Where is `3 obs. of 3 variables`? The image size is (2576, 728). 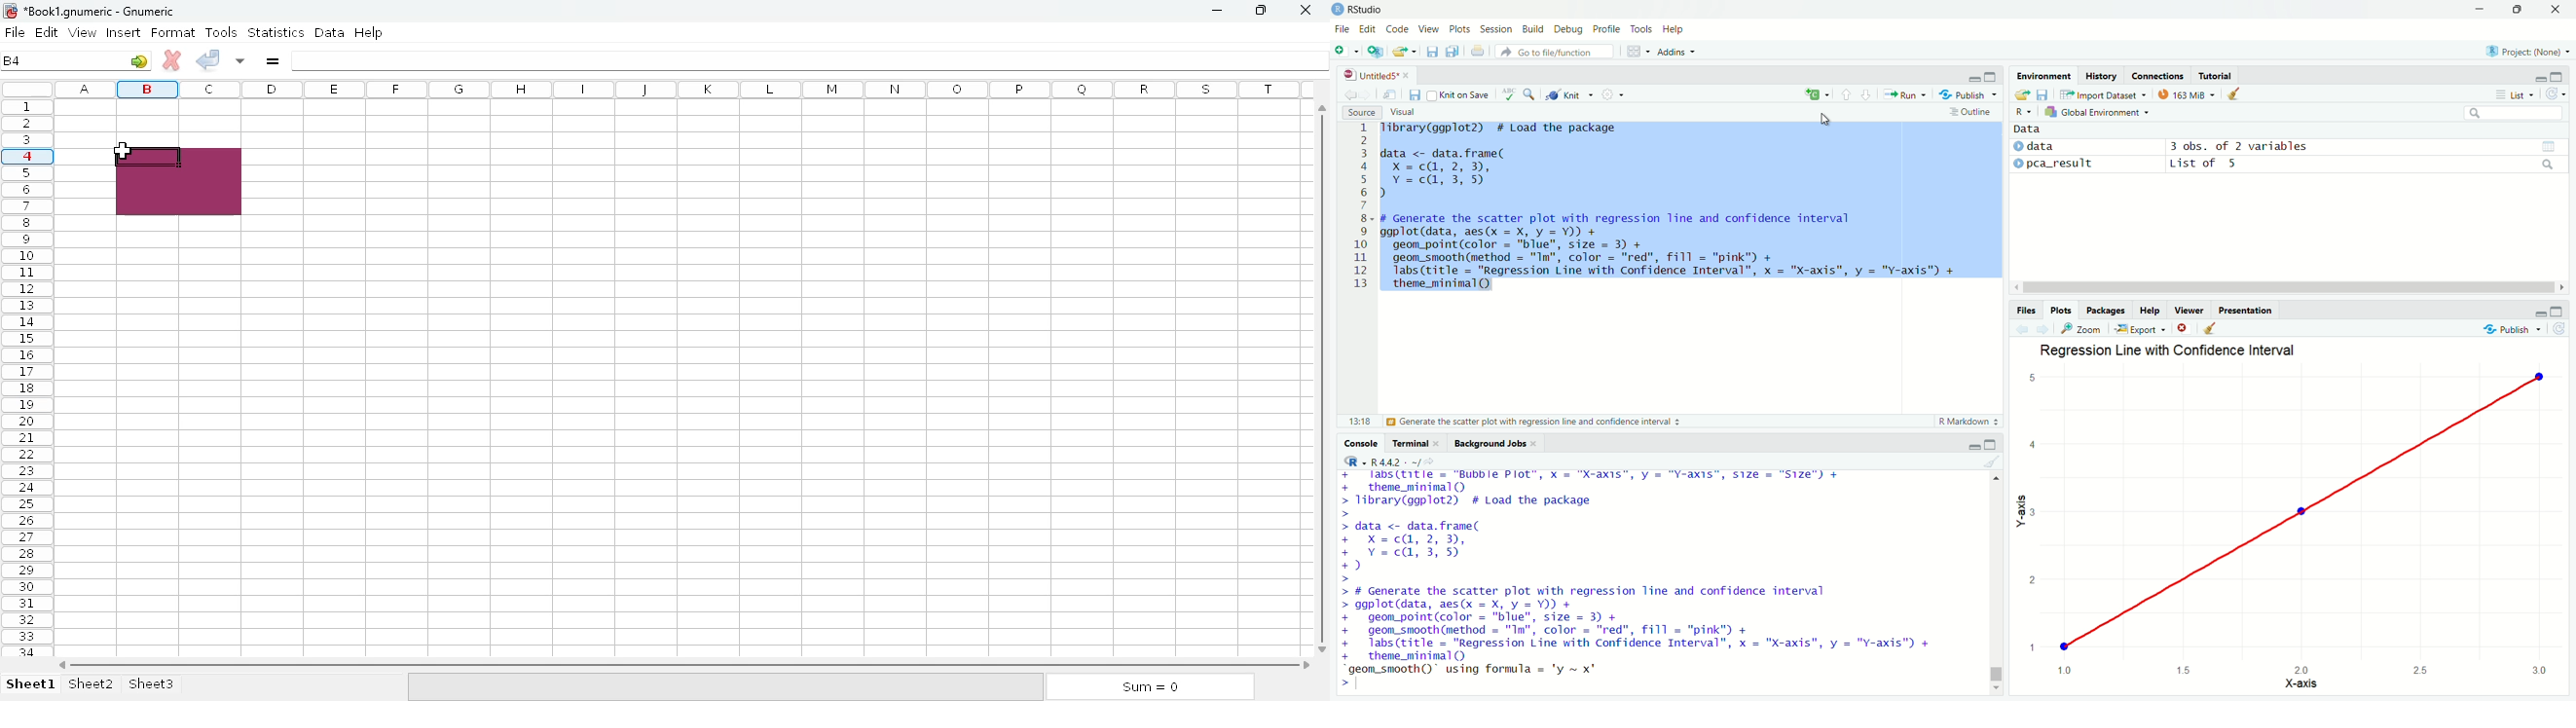
3 obs. of 3 variables is located at coordinates (2239, 146).